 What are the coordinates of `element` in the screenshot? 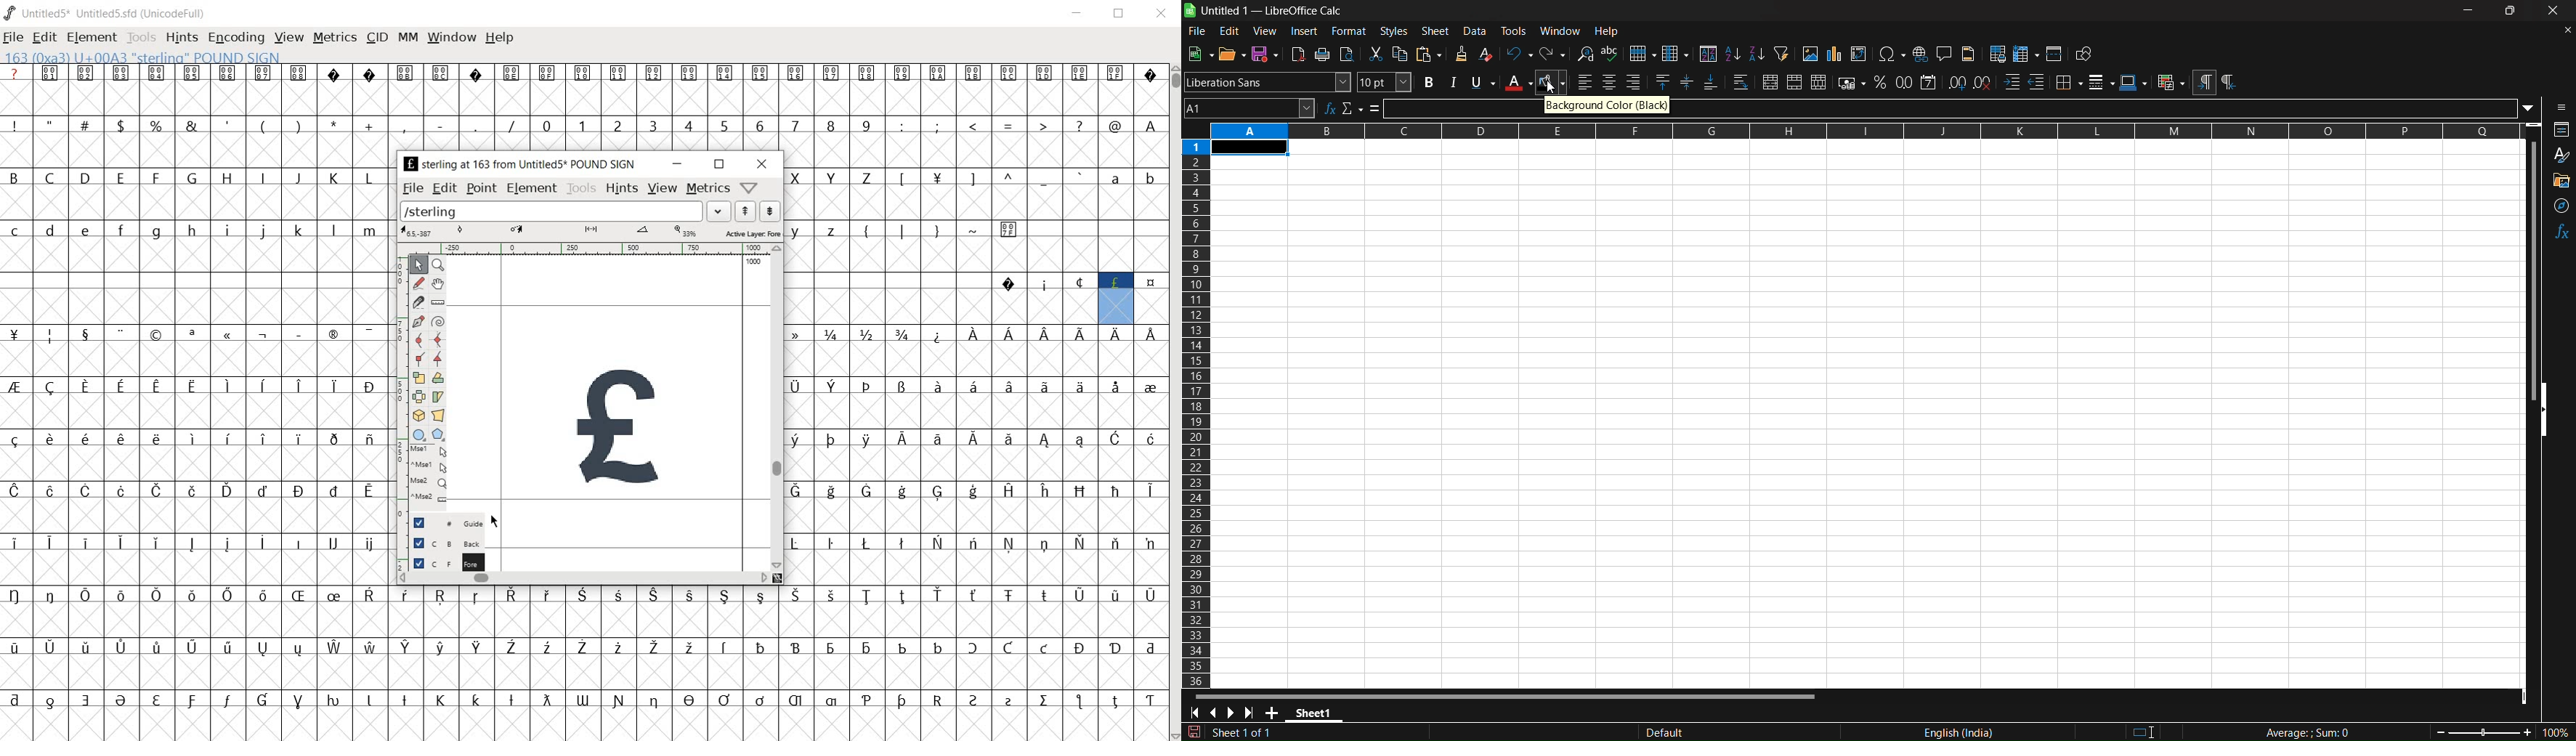 It's located at (532, 187).